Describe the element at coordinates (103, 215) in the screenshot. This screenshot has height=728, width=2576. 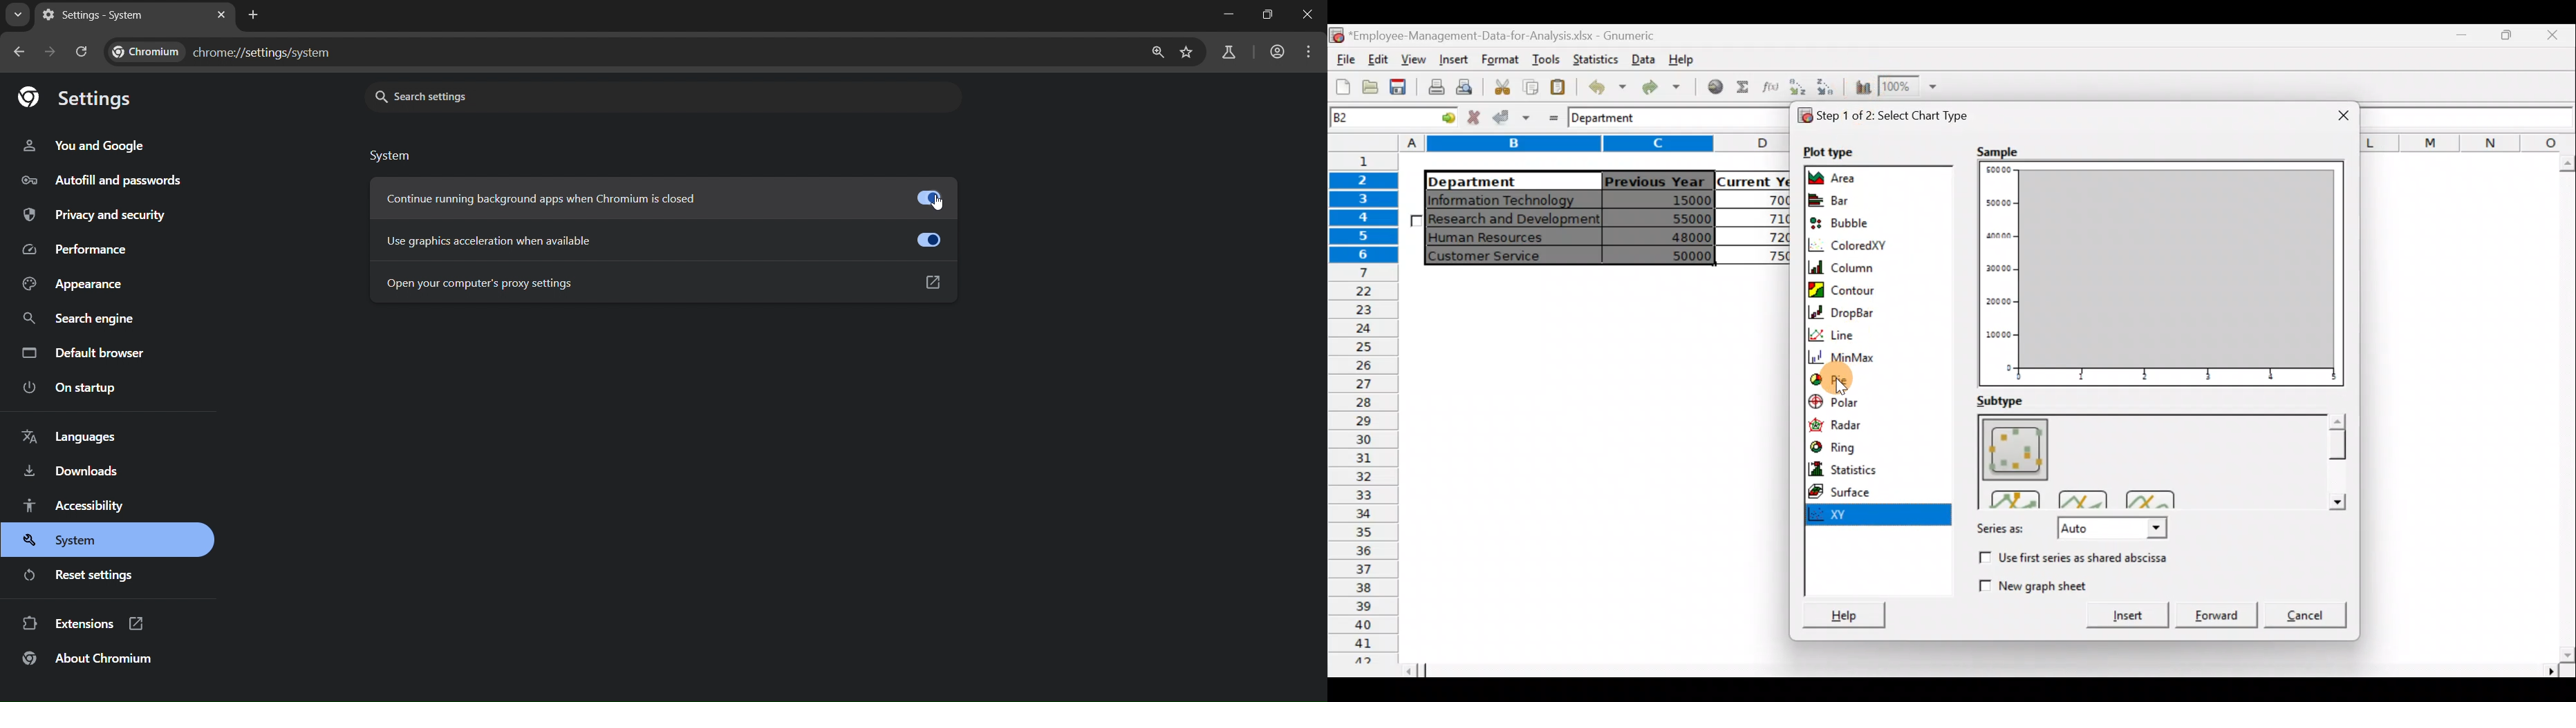
I see `privacy and security` at that location.